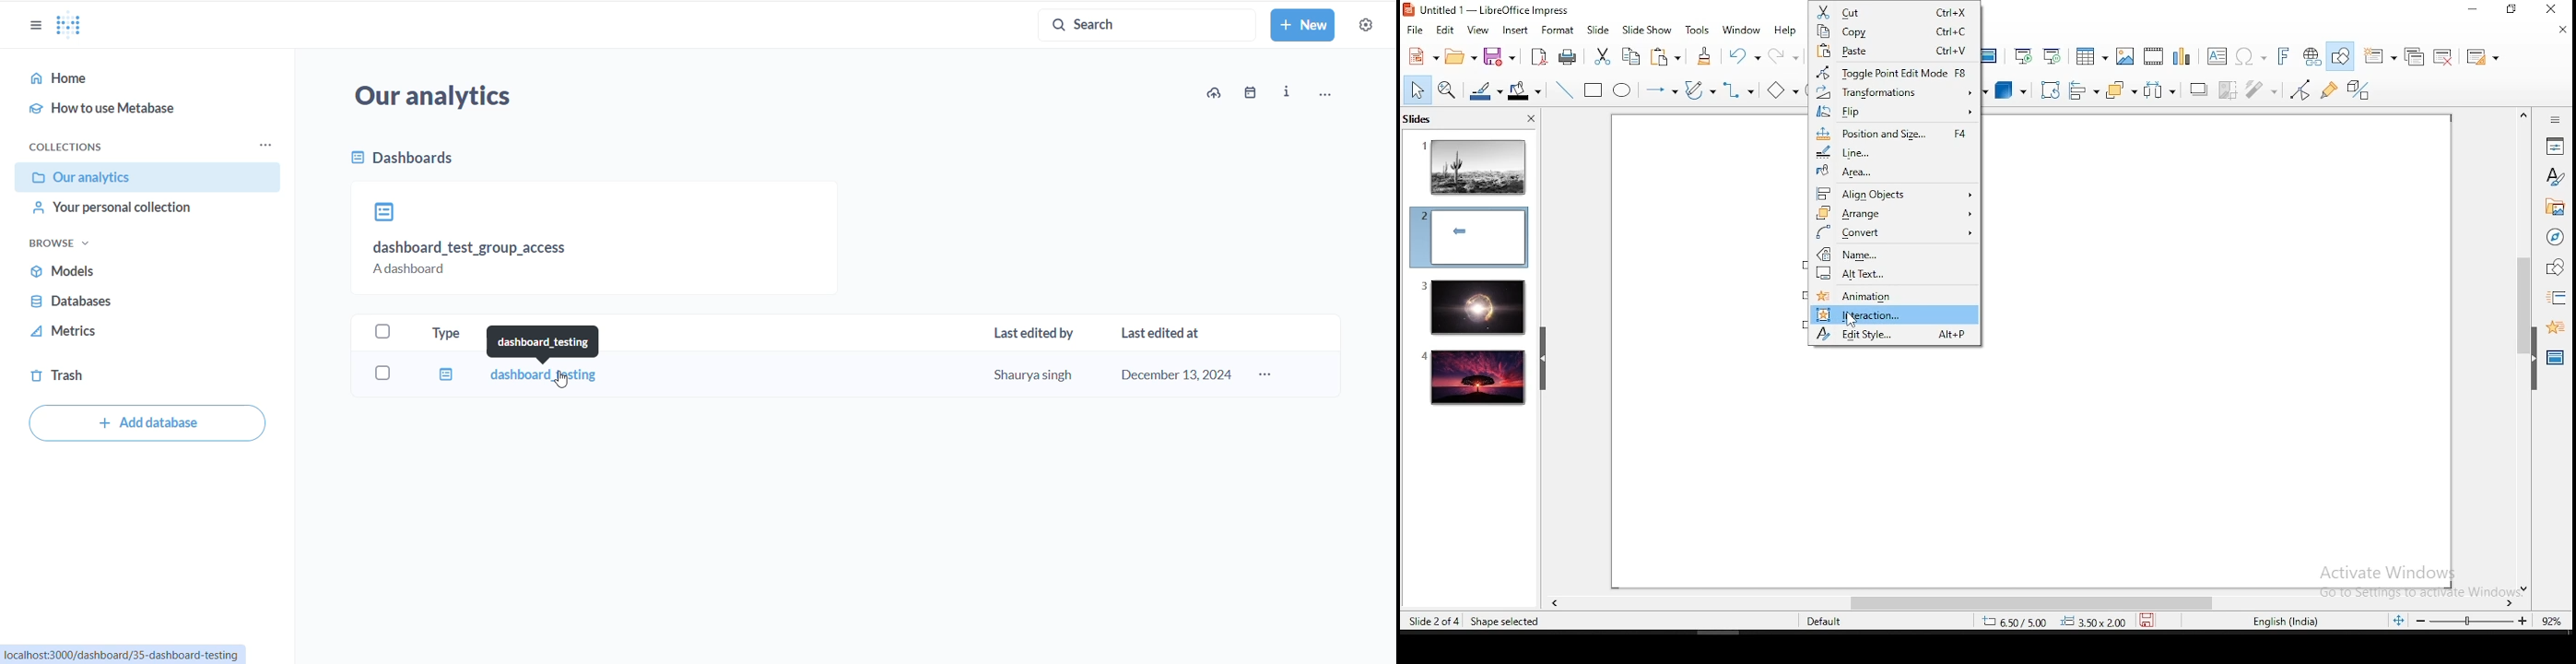 The image size is (2576, 672). What do you see at coordinates (1421, 118) in the screenshot?
I see `slides` at bounding box center [1421, 118].